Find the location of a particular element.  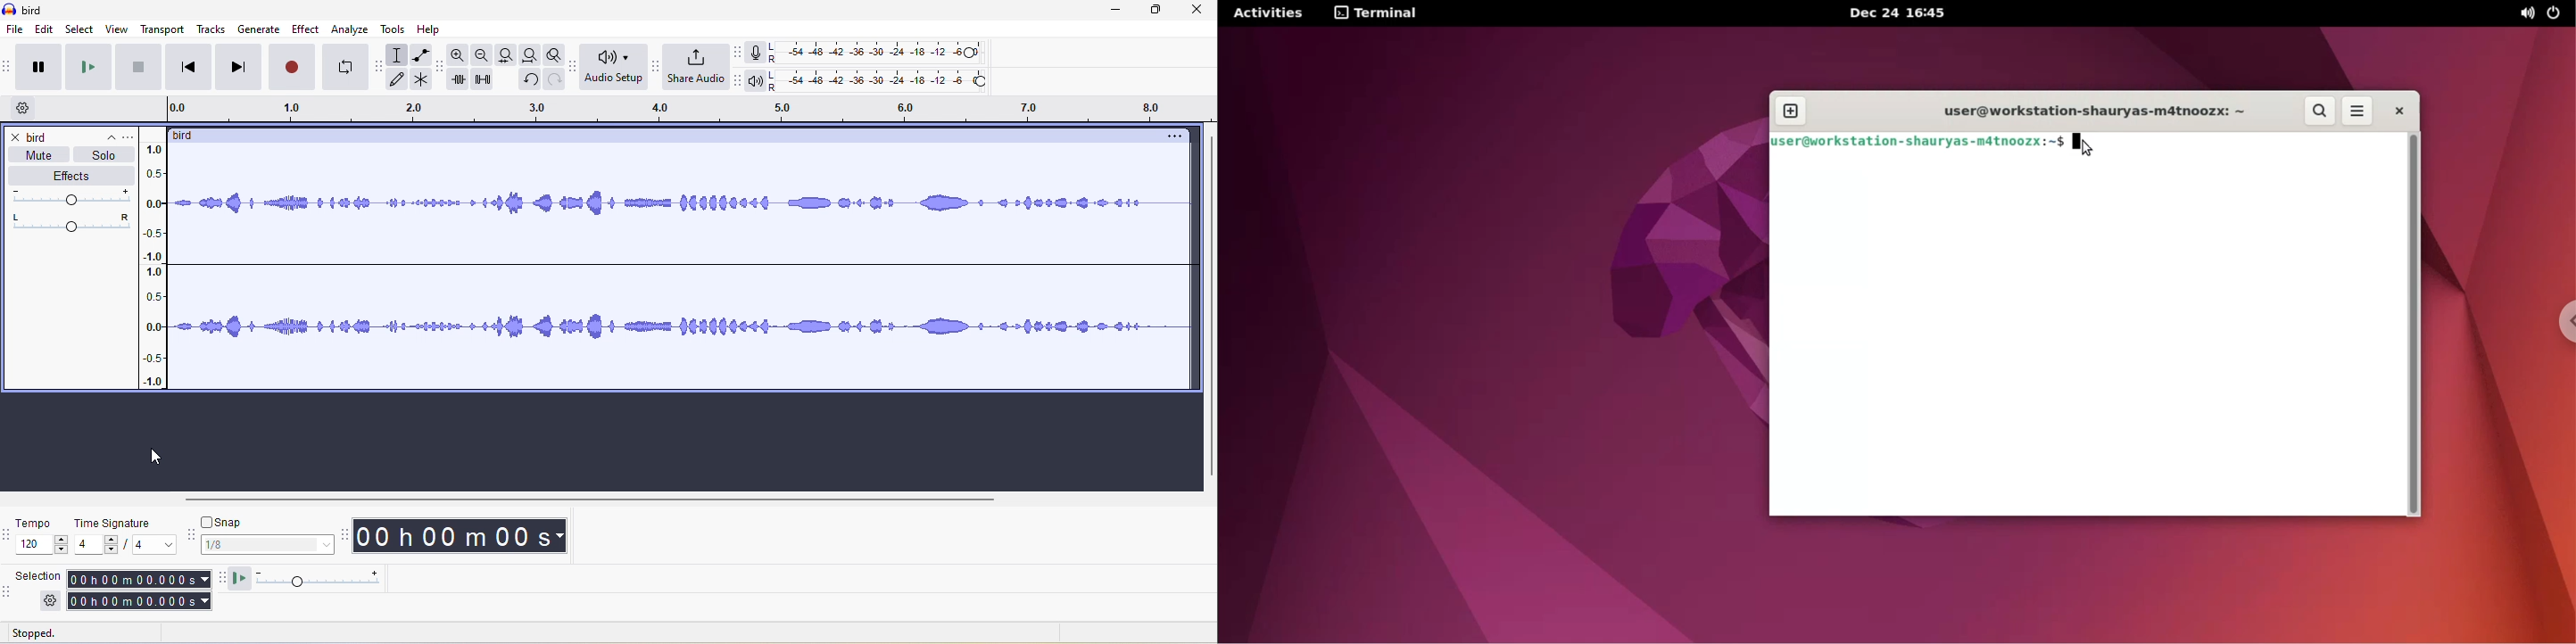

multi tool is located at coordinates (423, 81).